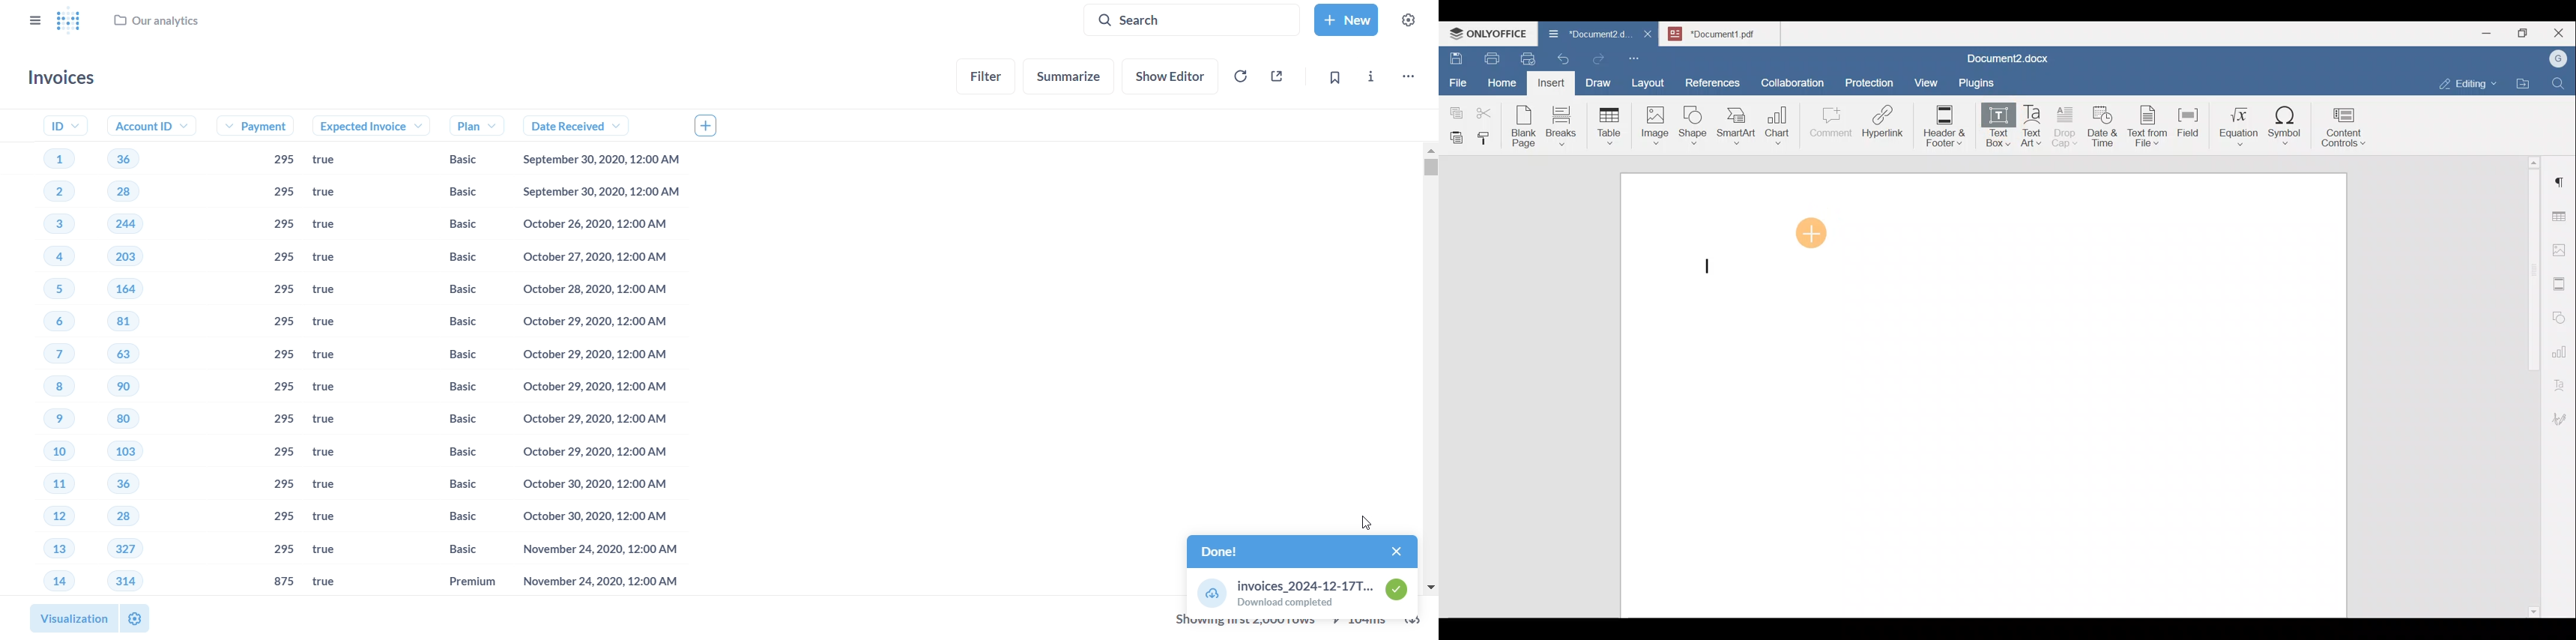 This screenshot has height=644, width=2576. What do you see at coordinates (1736, 124) in the screenshot?
I see `SmartArt` at bounding box center [1736, 124].